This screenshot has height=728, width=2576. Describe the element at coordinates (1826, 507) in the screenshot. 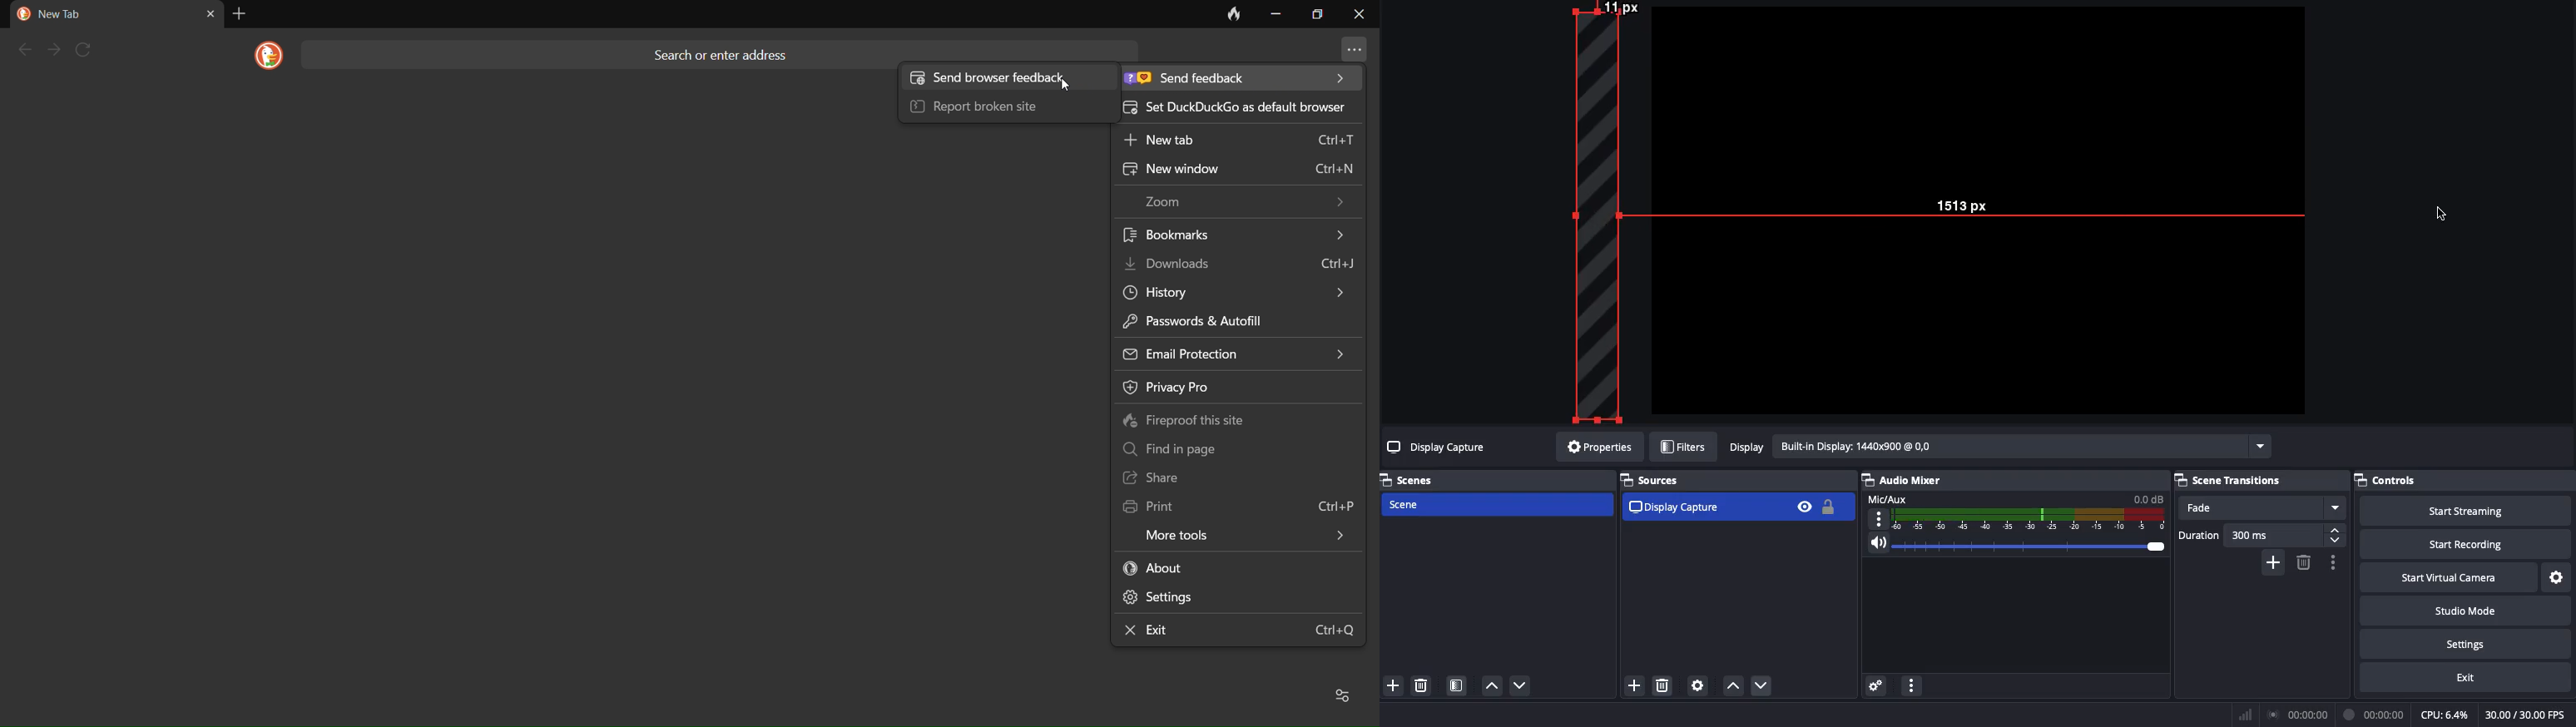

I see `Locked` at that location.